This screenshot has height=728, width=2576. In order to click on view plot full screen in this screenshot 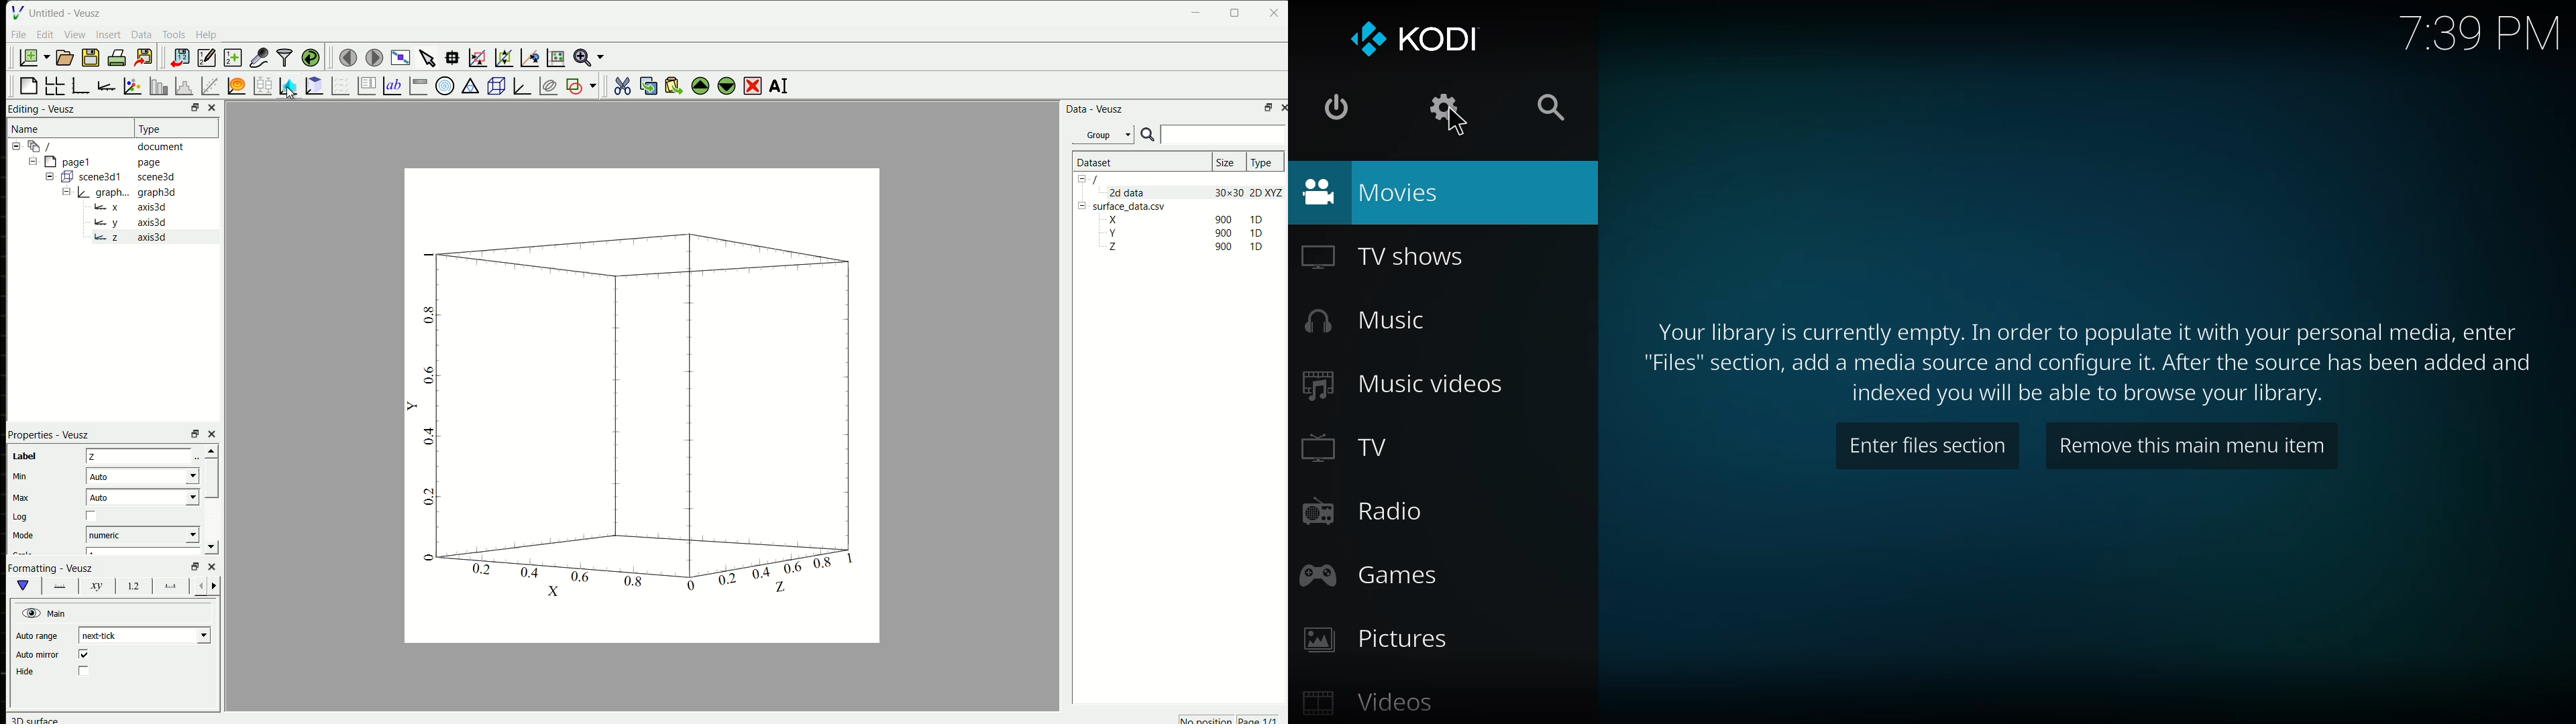, I will do `click(400, 58)`.